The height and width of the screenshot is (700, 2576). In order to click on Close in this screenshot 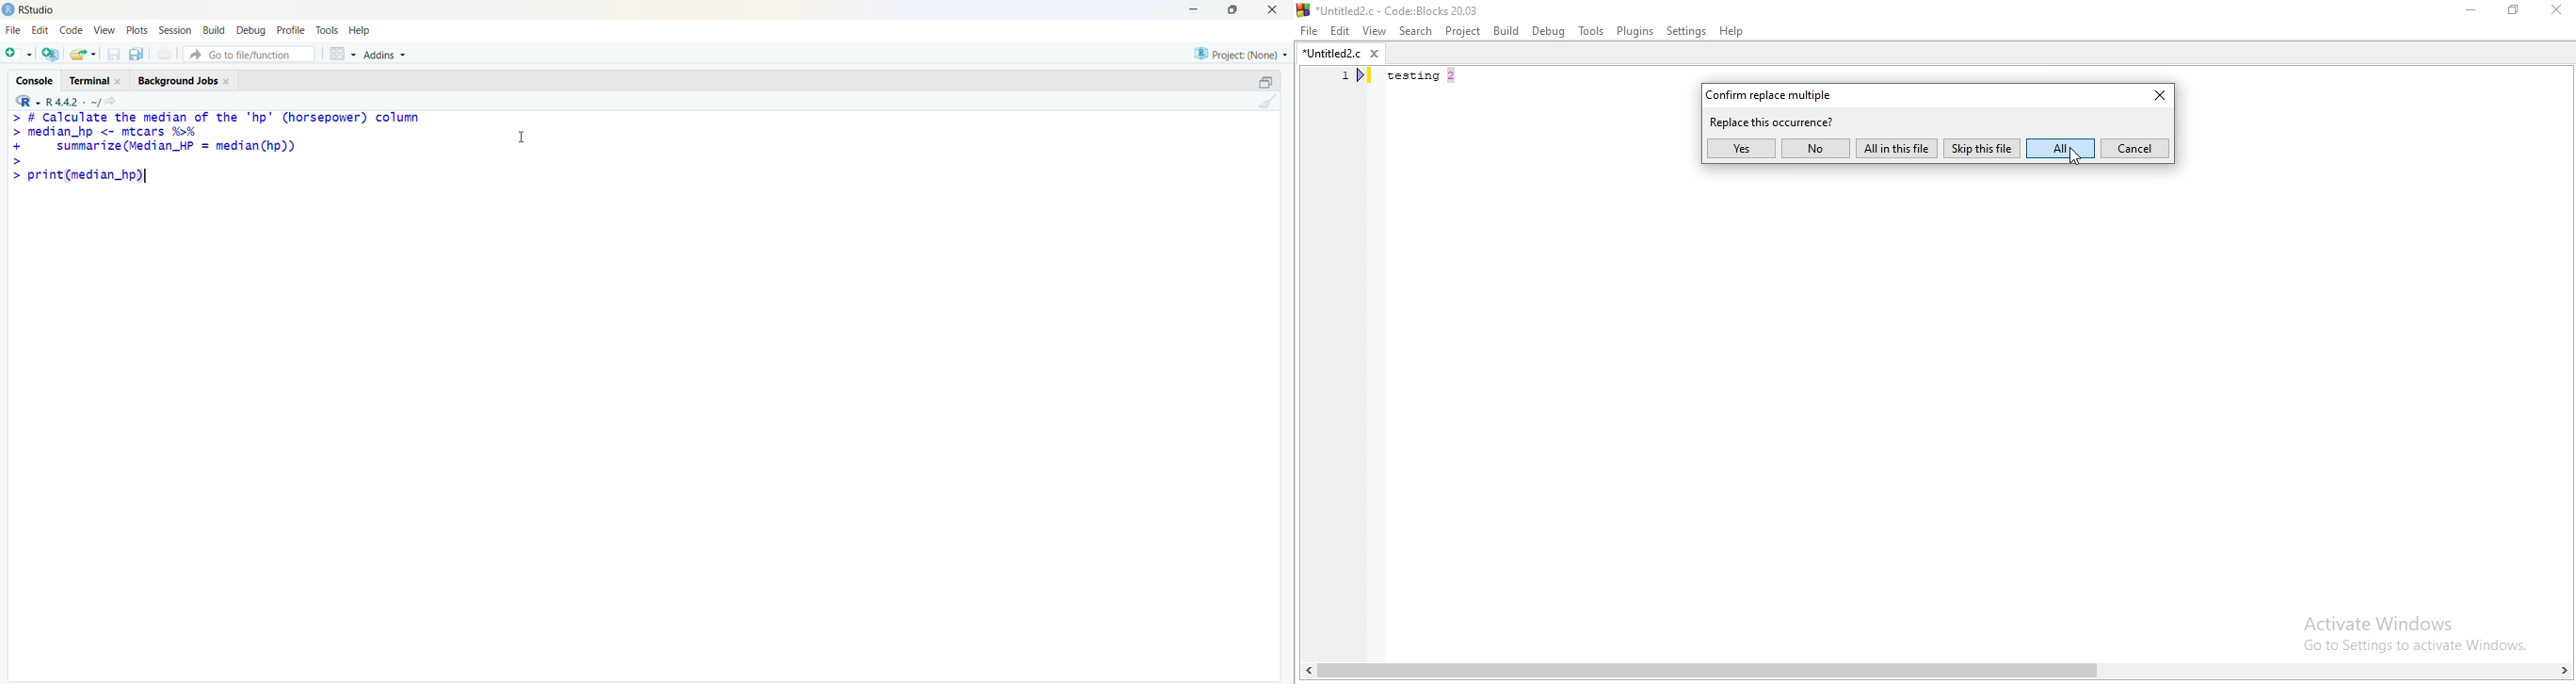, I will do `click(2558, 11)`.